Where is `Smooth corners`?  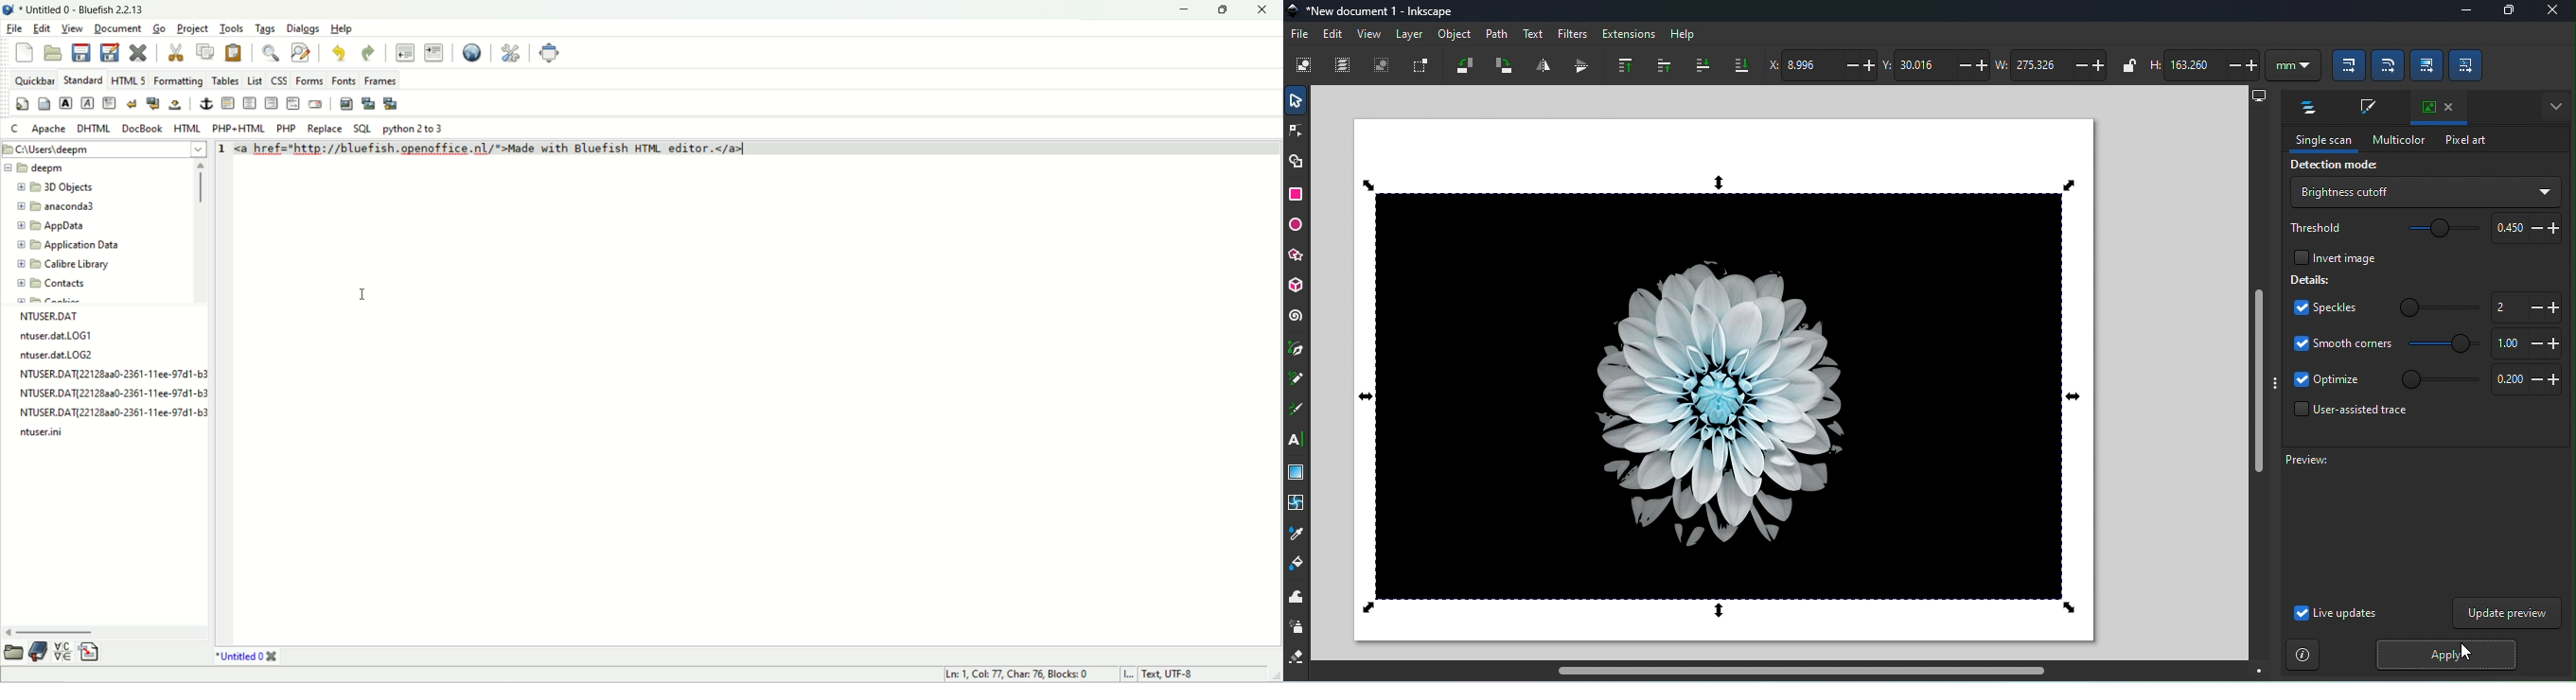 Smooth corners is located at coordinates (2340, 346).